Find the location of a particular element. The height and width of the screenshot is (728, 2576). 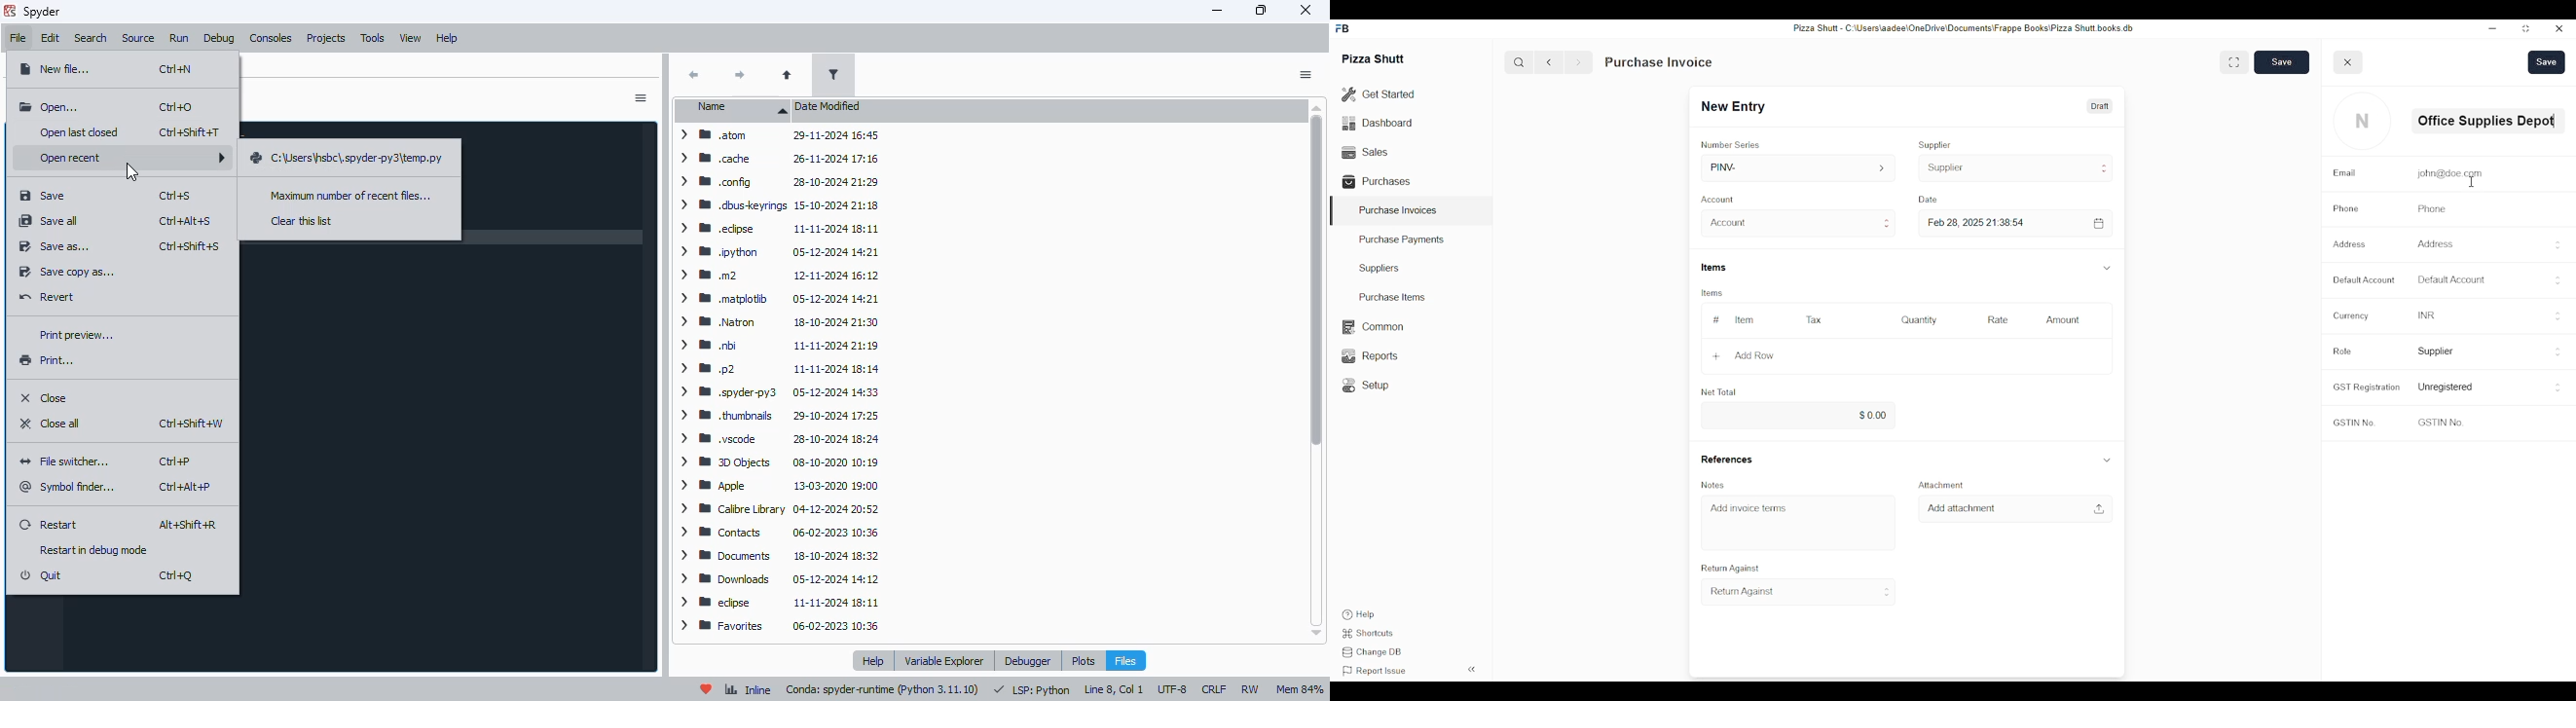

consoles is located at coordinates (271, 38).